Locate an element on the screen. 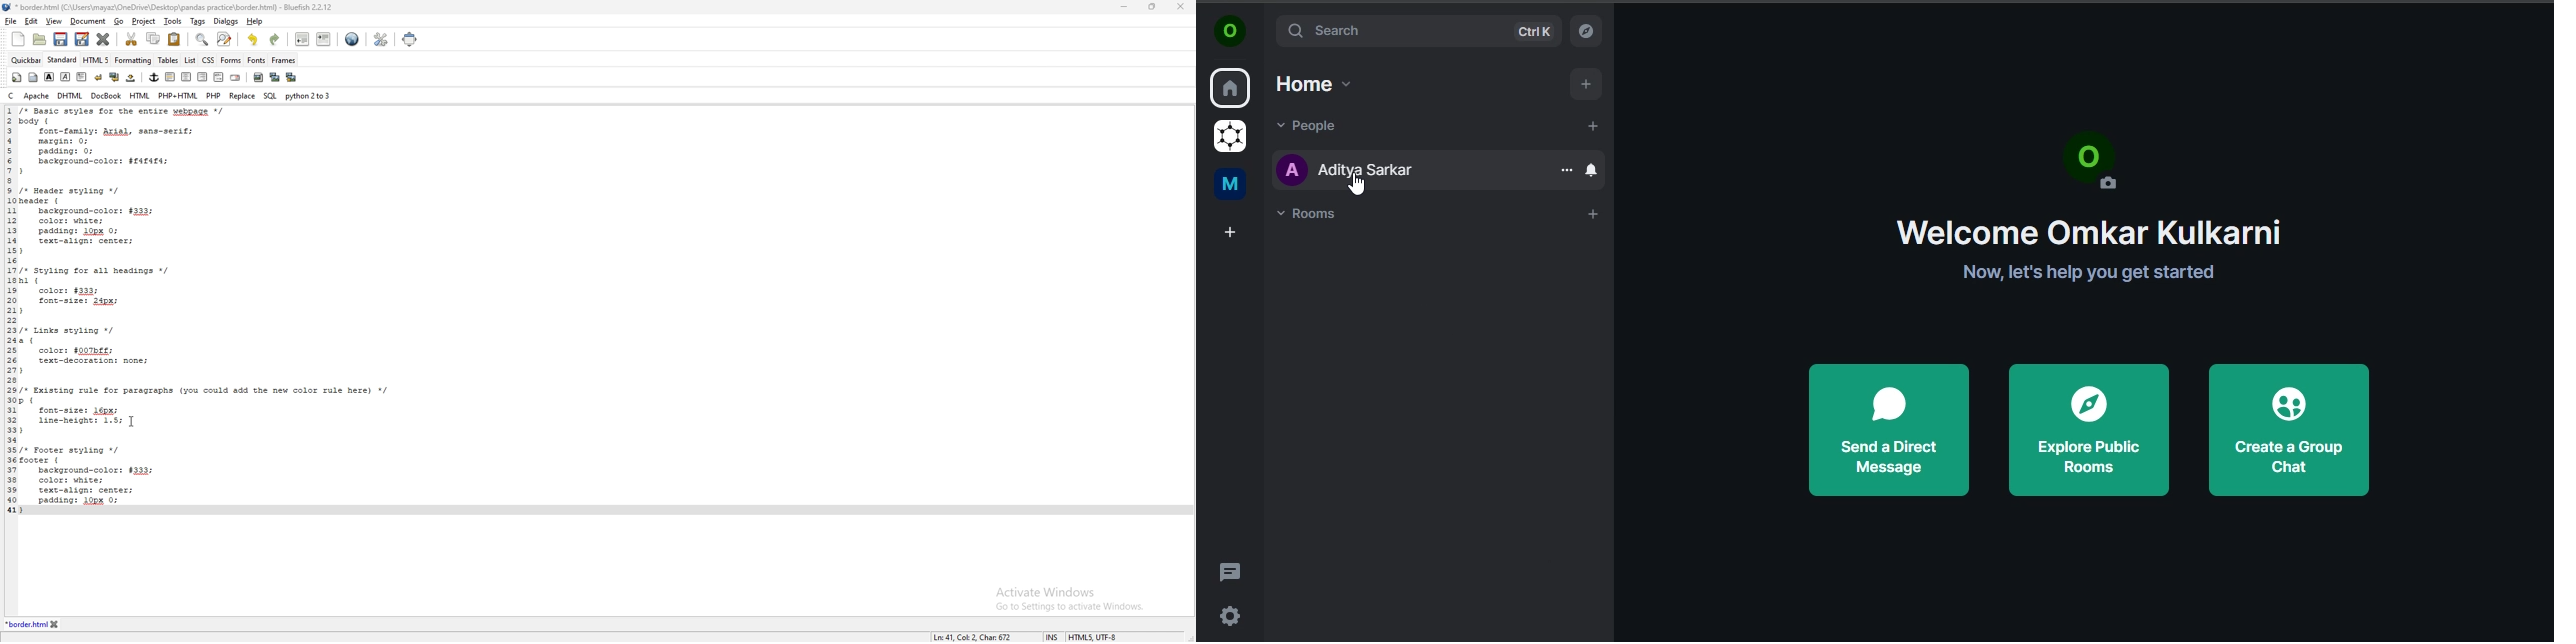 This screenshot has height=644, width=2576. add rooms is located at coordinates (1592, 214).